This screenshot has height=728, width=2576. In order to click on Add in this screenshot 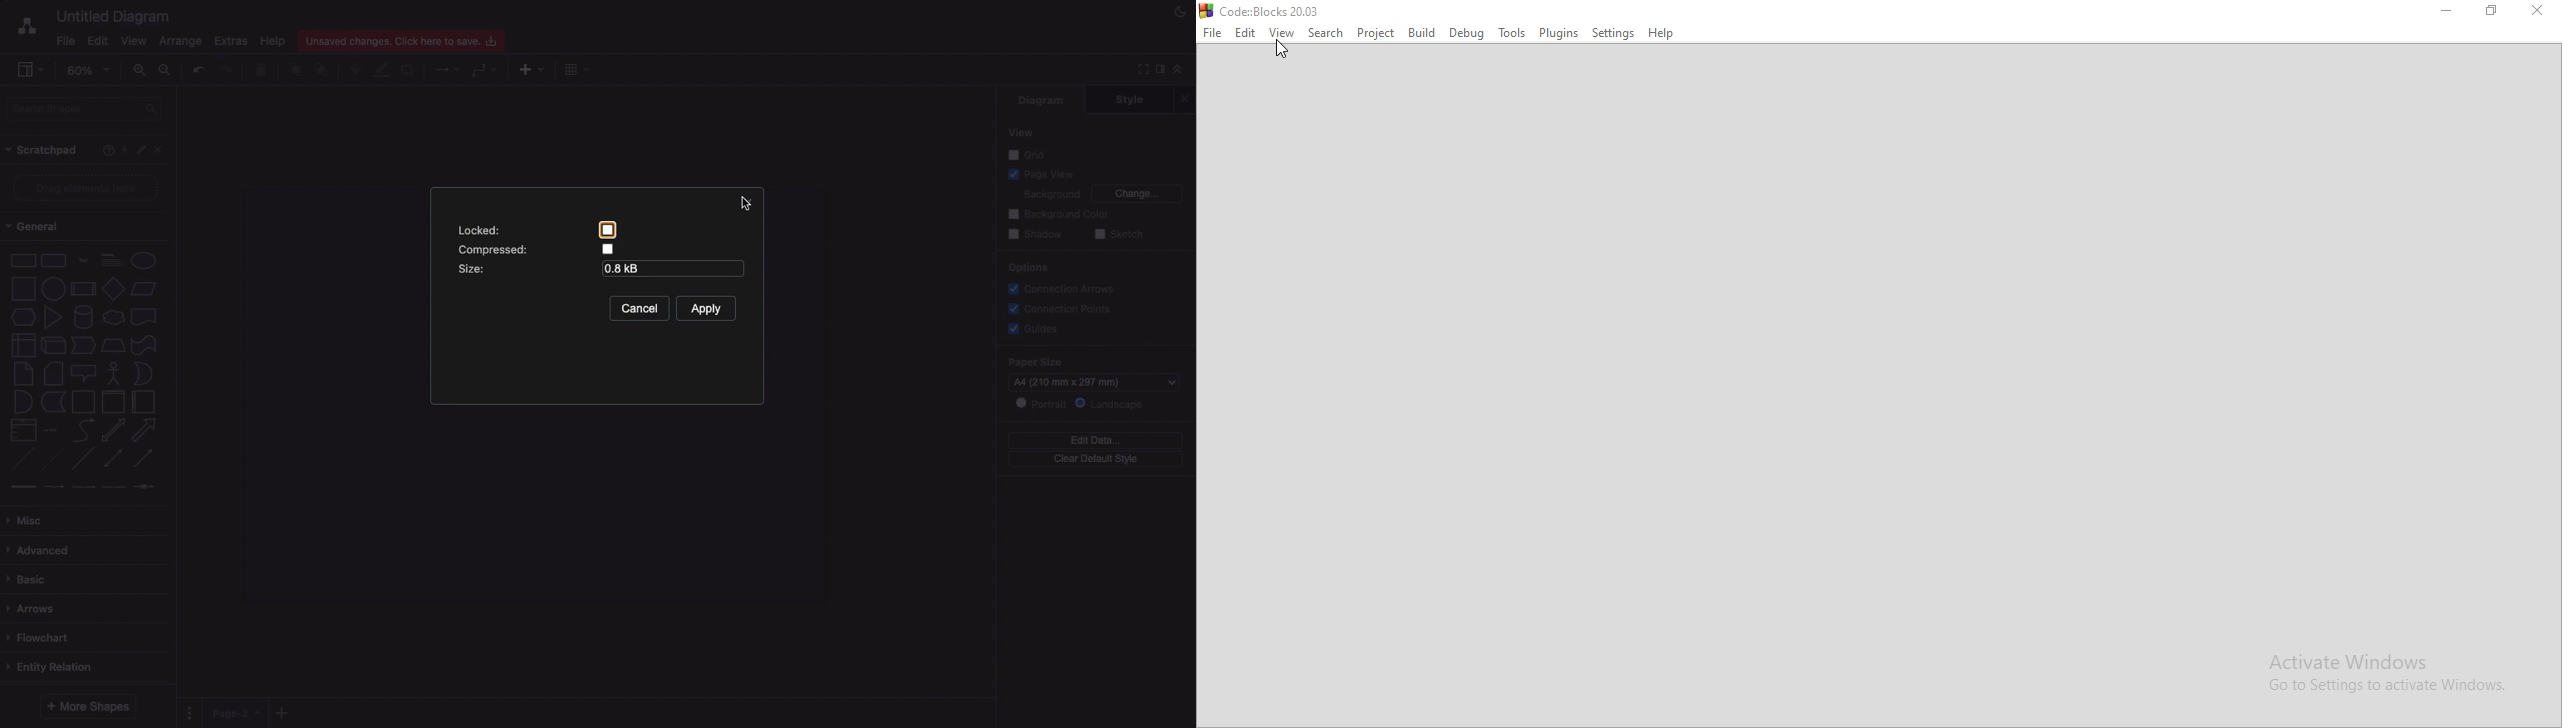, I will do `click(284, 710)`.